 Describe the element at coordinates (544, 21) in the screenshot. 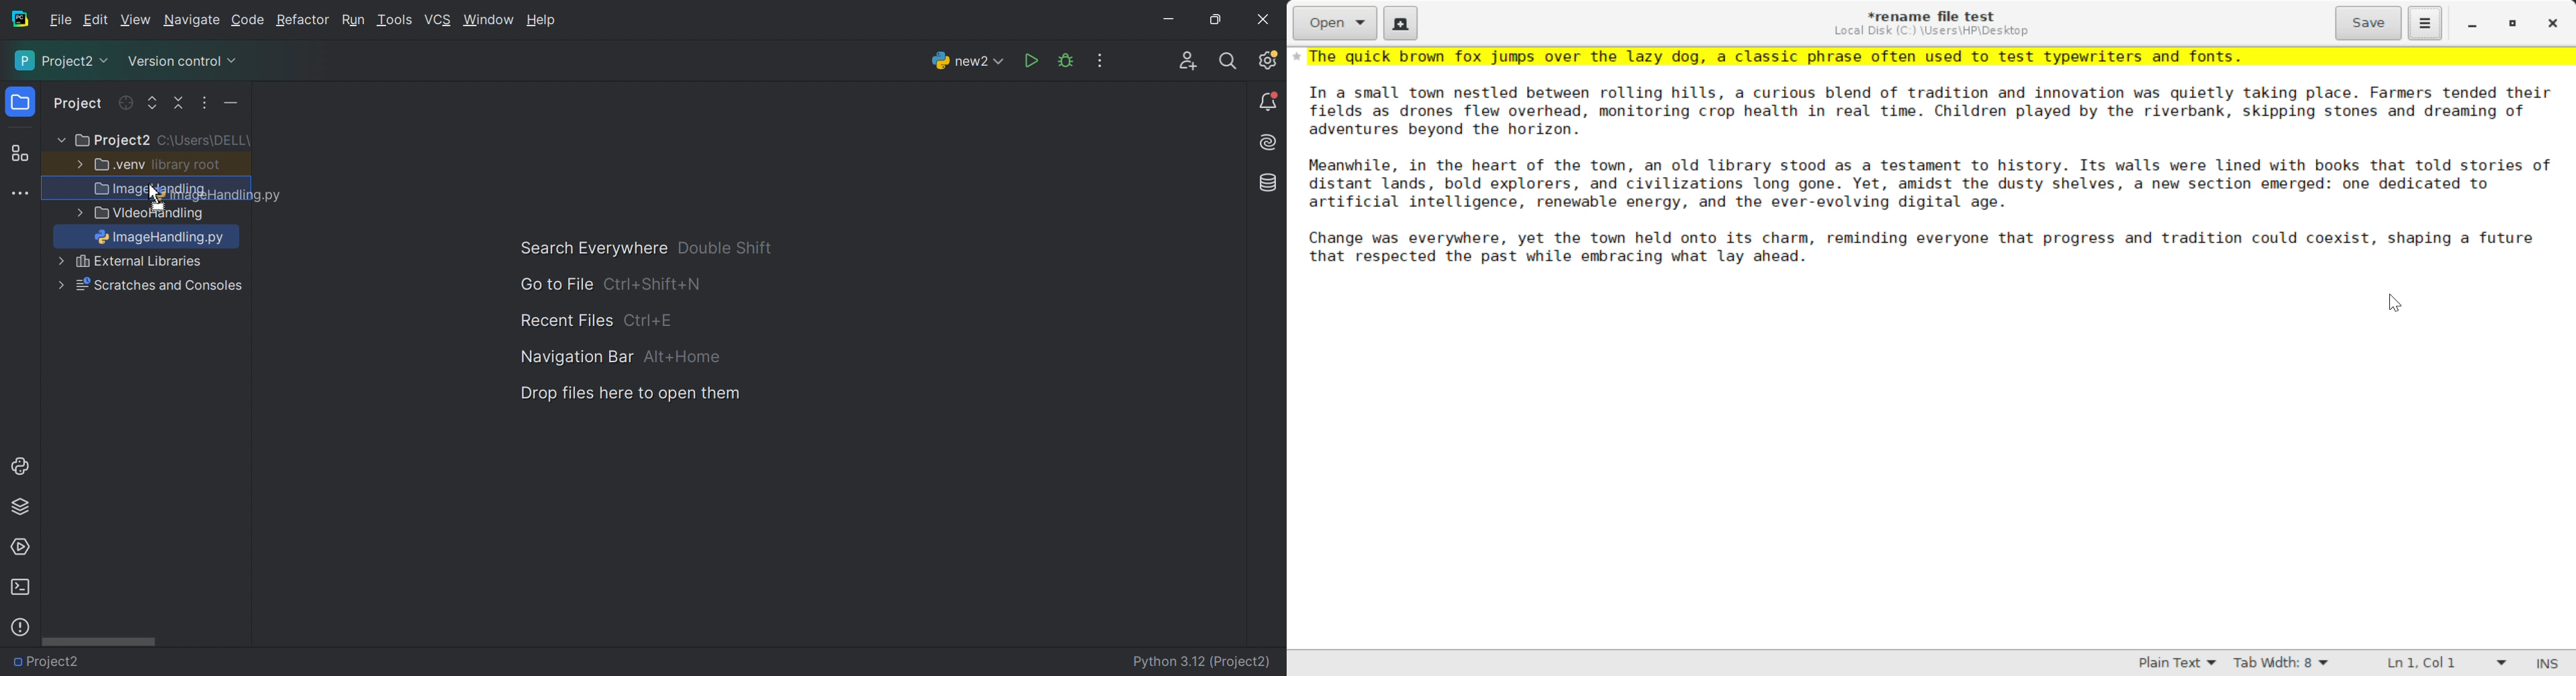

I see `Help` at that location.